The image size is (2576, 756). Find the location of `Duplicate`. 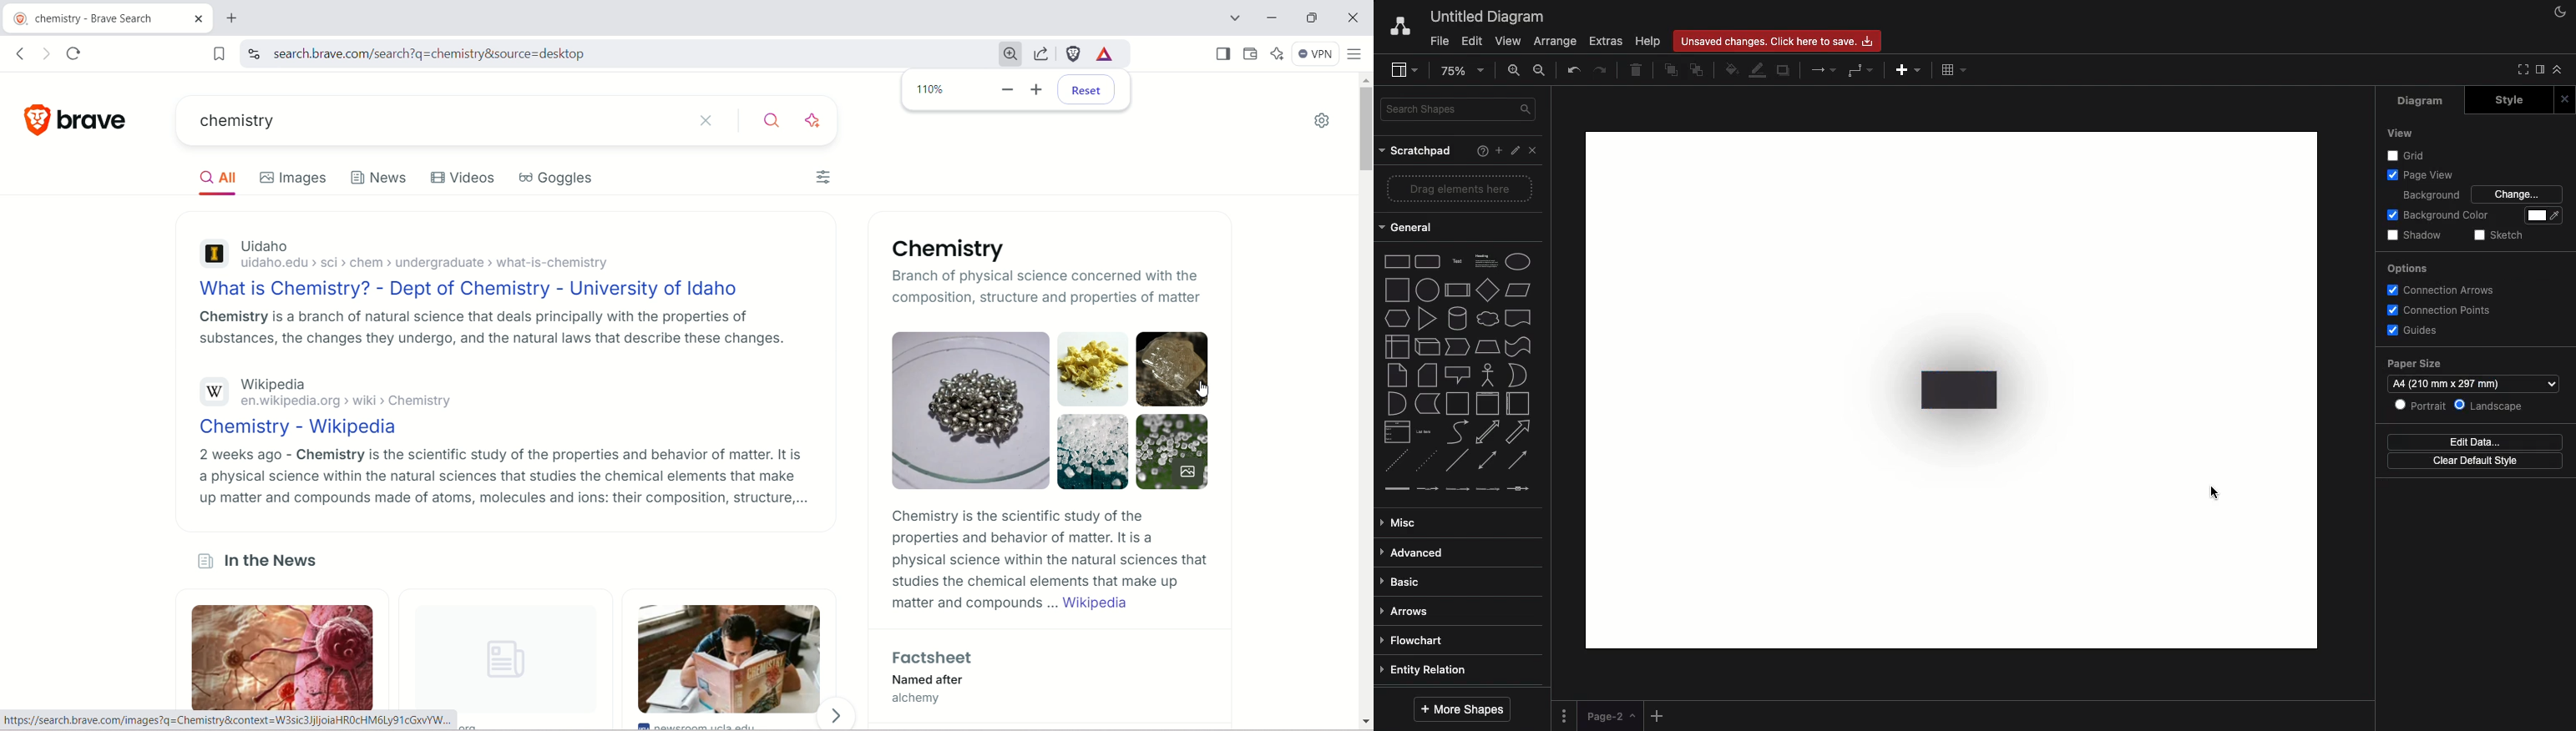

Duplicate is located at coordinates (1784, 71).